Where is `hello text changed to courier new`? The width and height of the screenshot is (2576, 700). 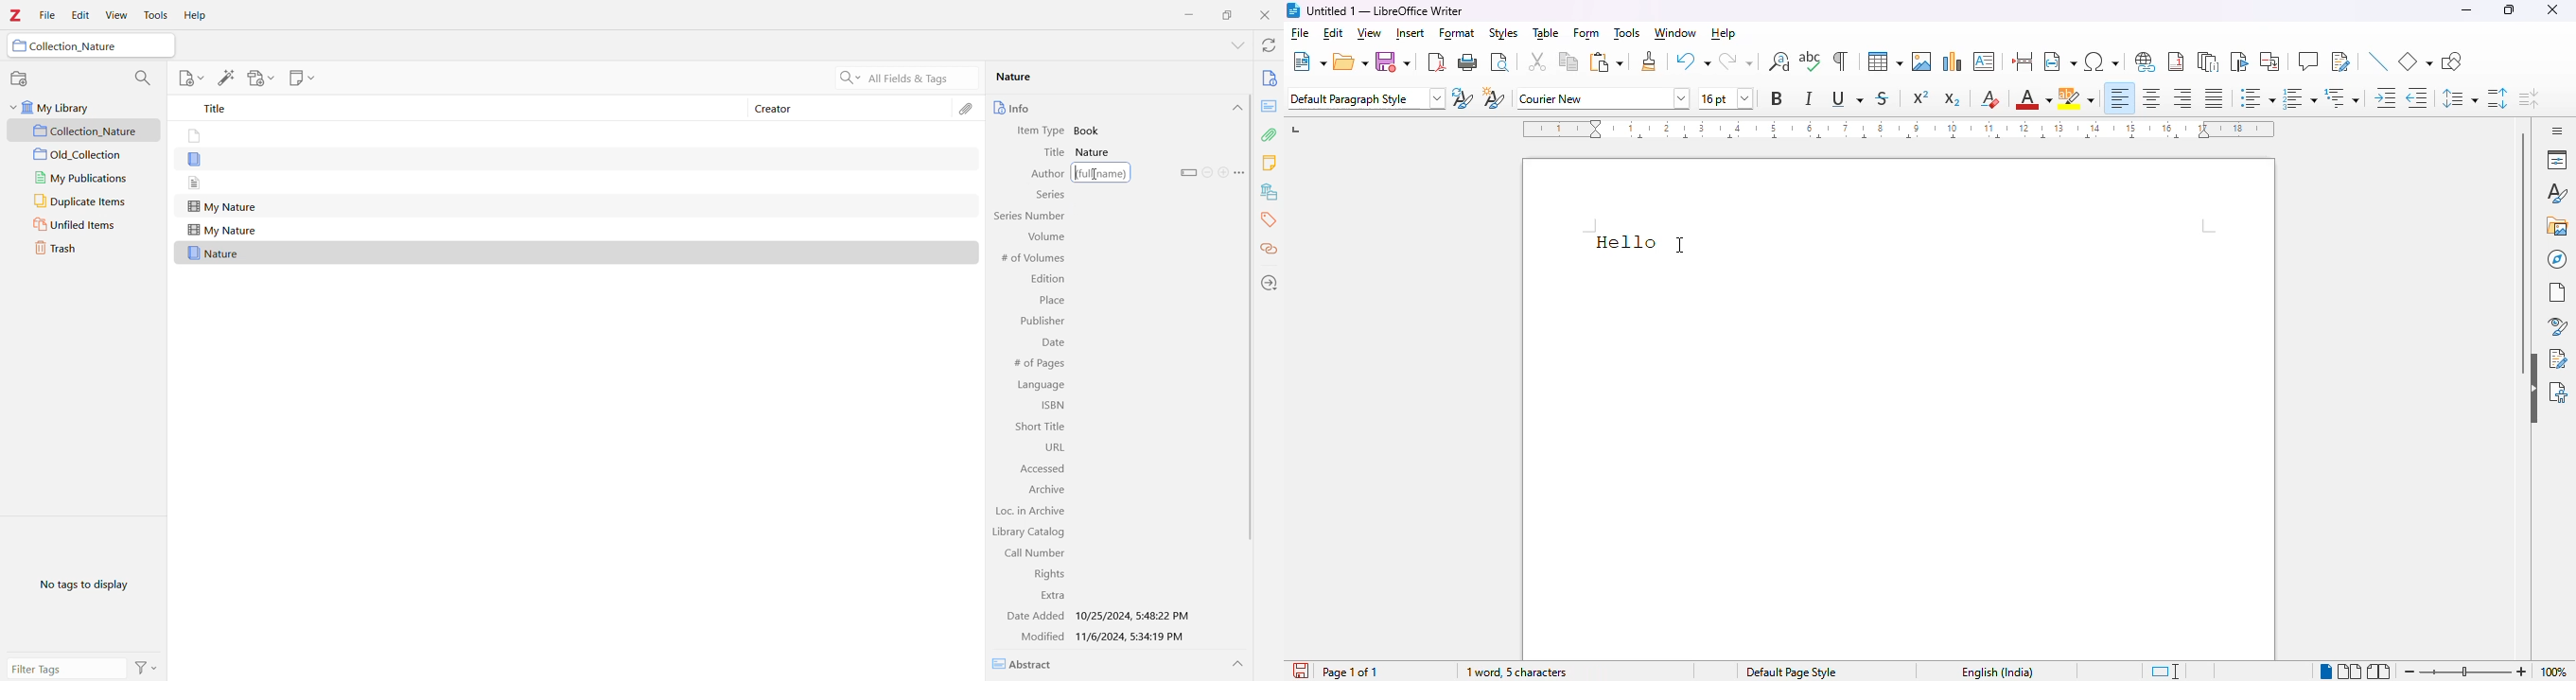 hello text changed to courier new is located at coordinates (1625, 240).